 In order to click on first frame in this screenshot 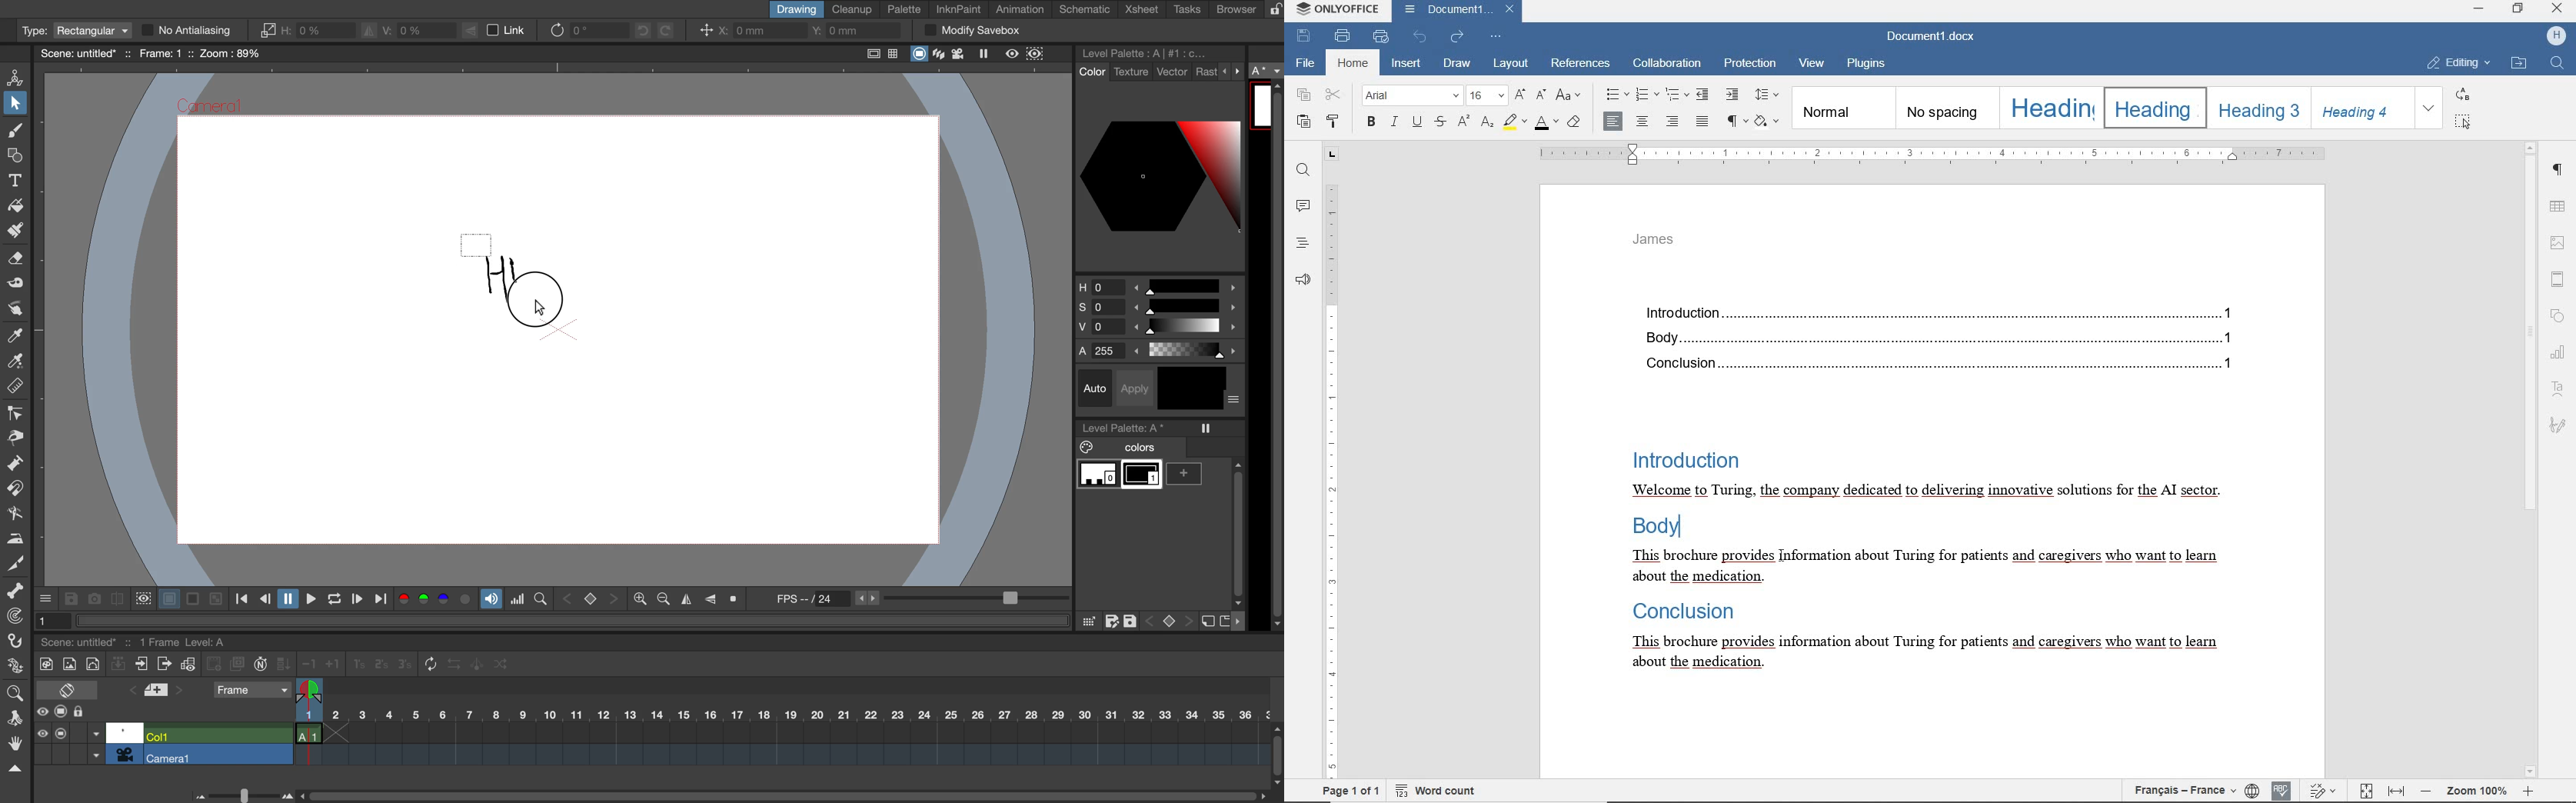, I will do `click(242, 600)`.